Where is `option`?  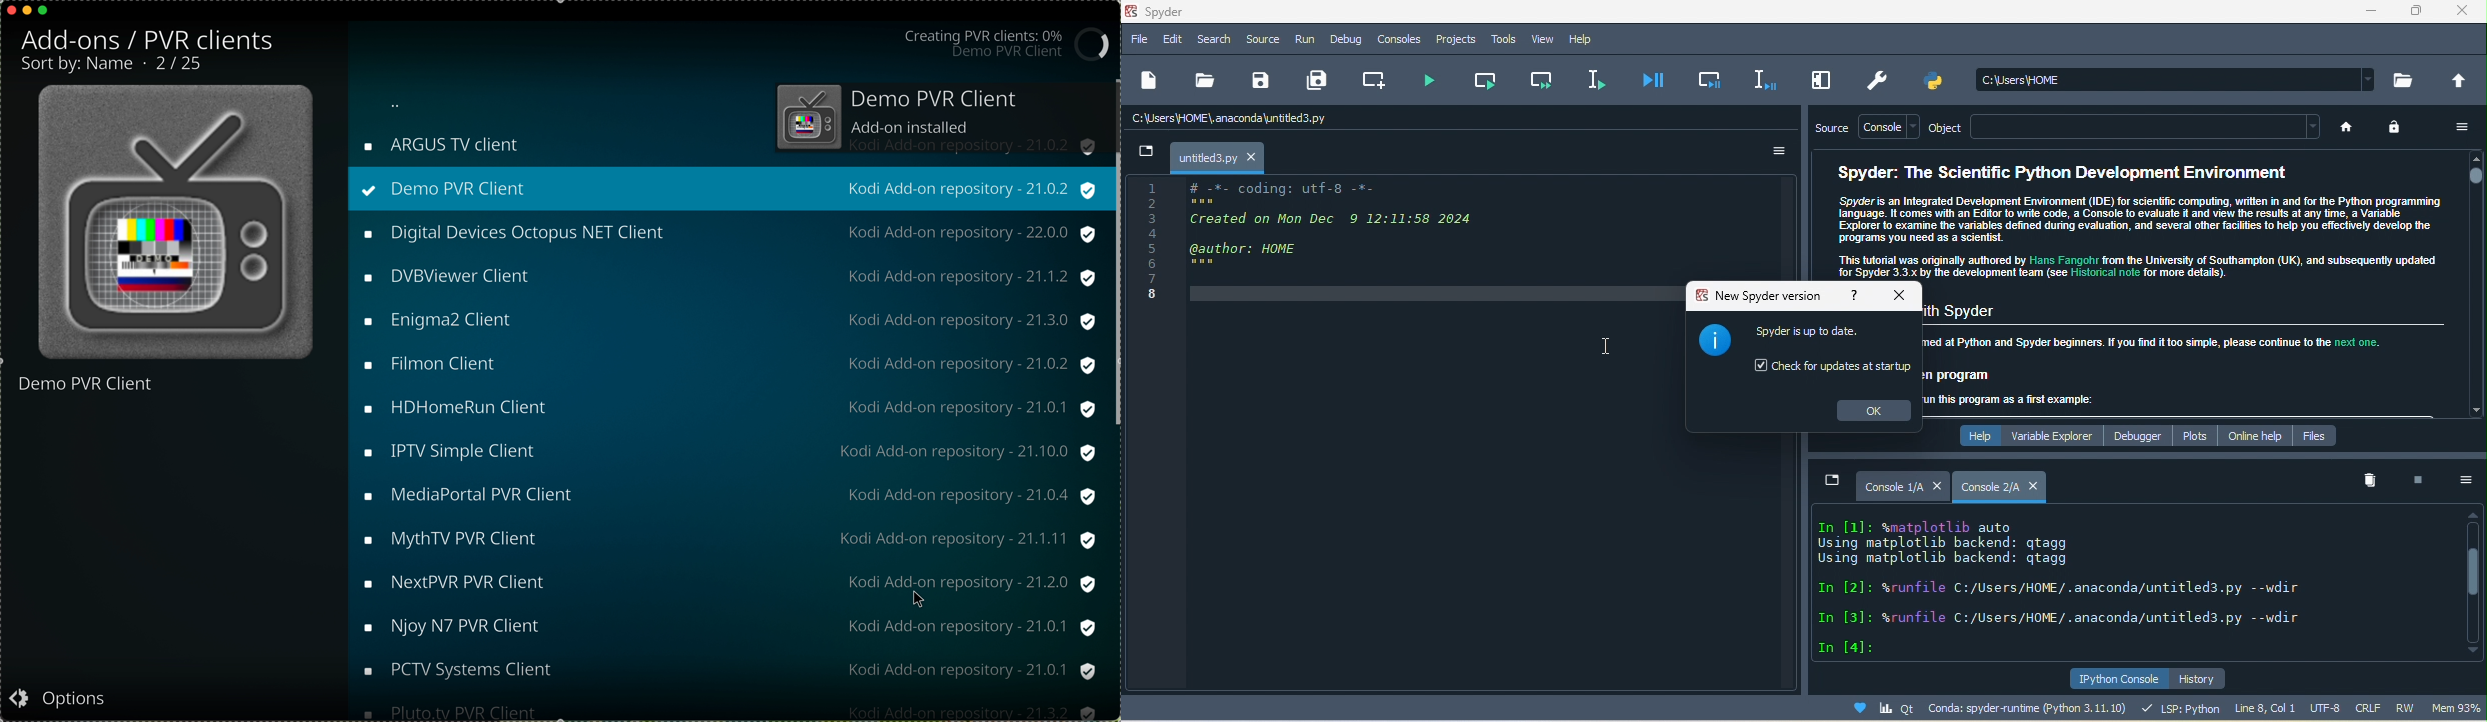 option is located at coordinates (2466, 483).